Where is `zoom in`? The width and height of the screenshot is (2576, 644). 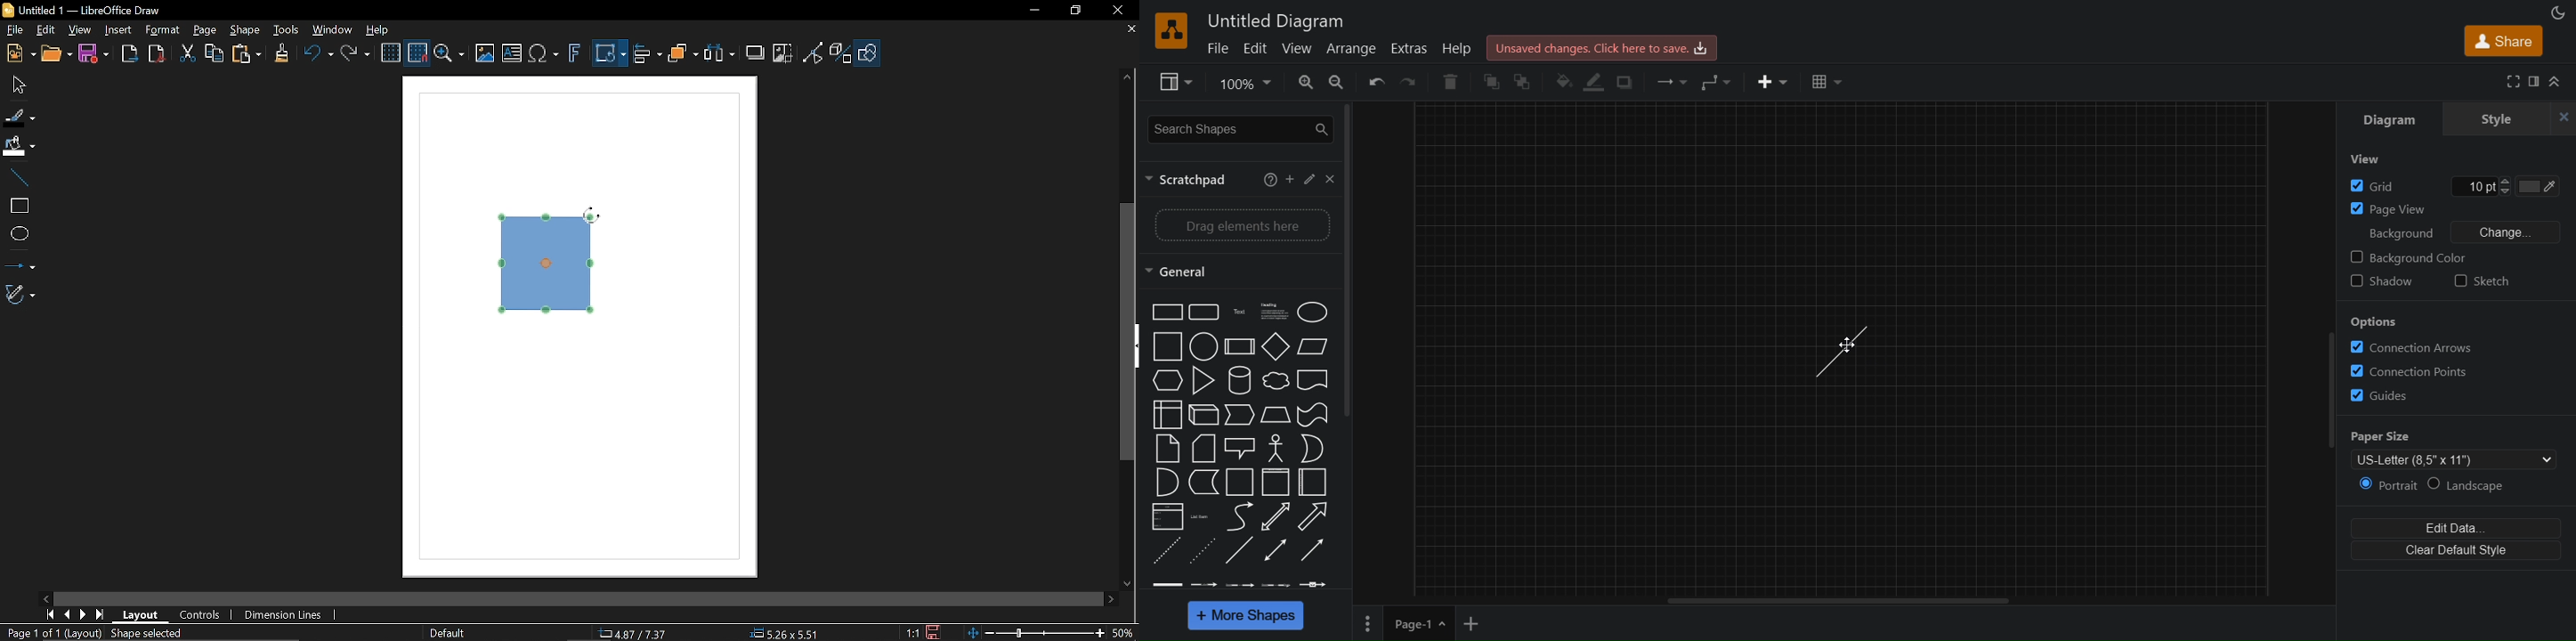 zoom in is located at coordinates (1306, 82).